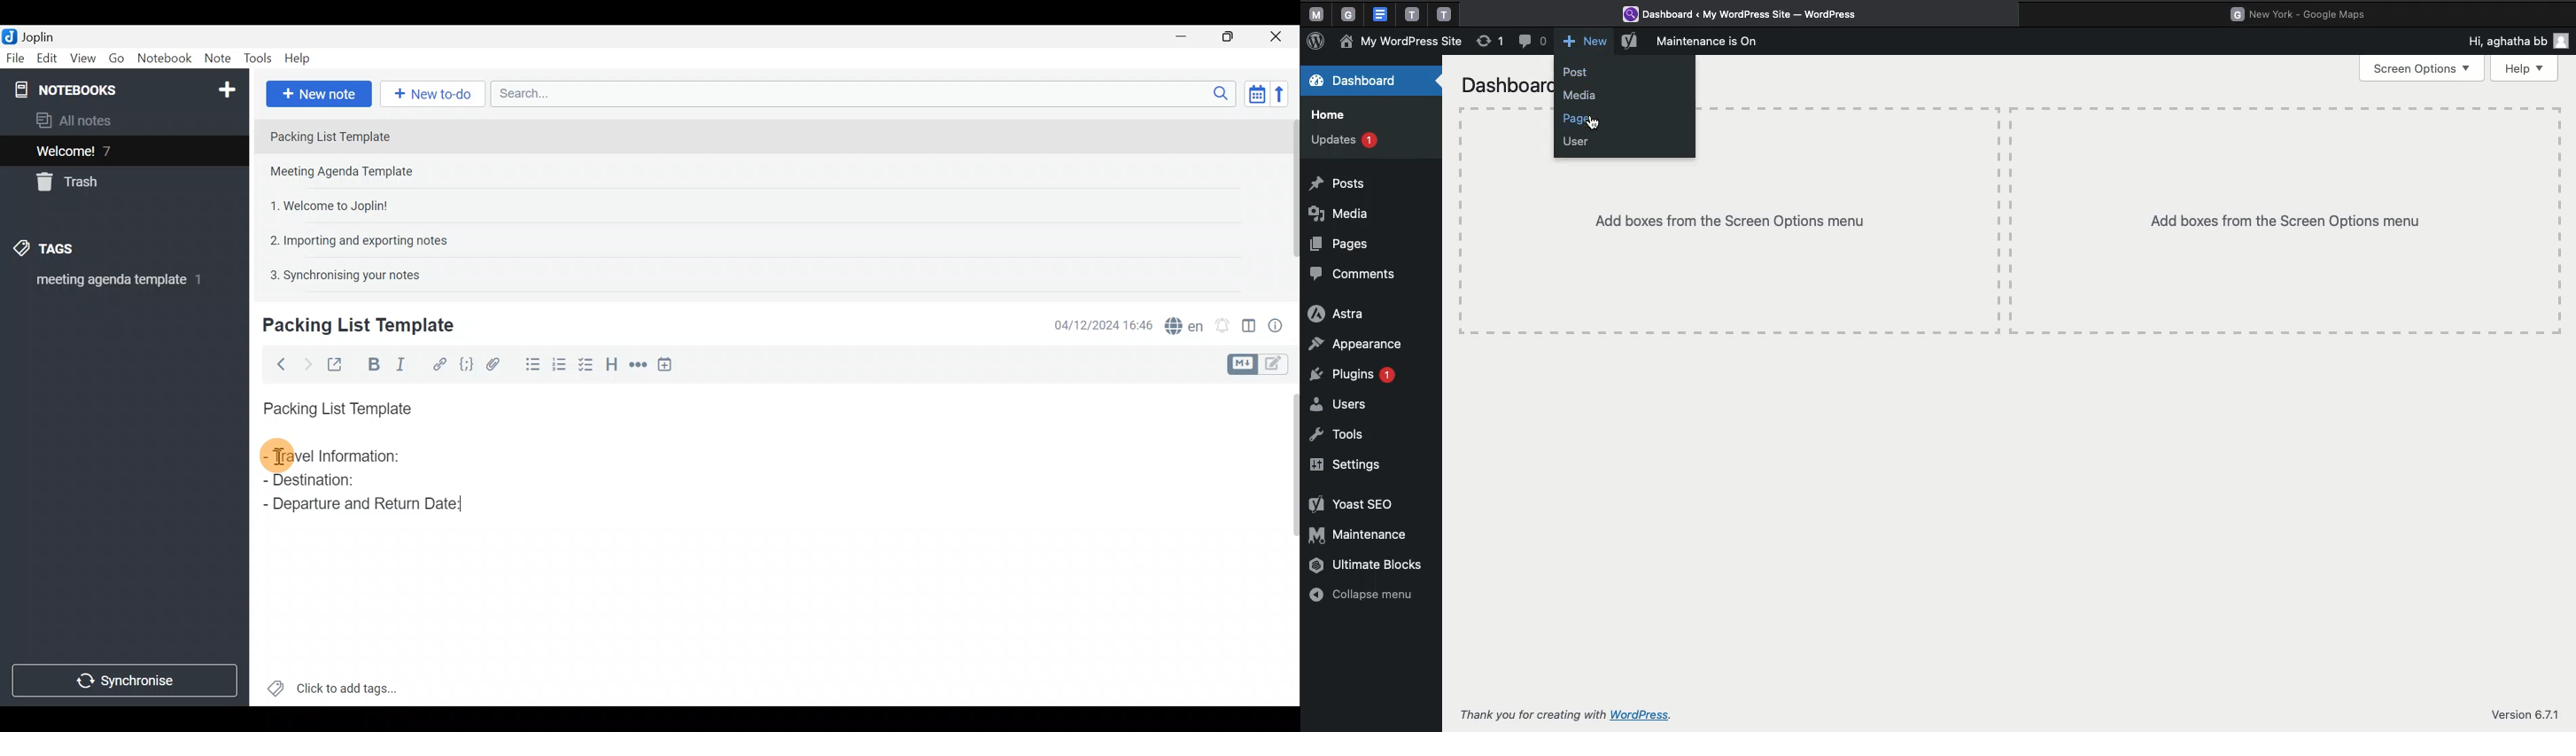 The image size is (2576, 756). Describe the element at coordinates (1280, 323) in the screenshot. I see `Note properties` at that location.